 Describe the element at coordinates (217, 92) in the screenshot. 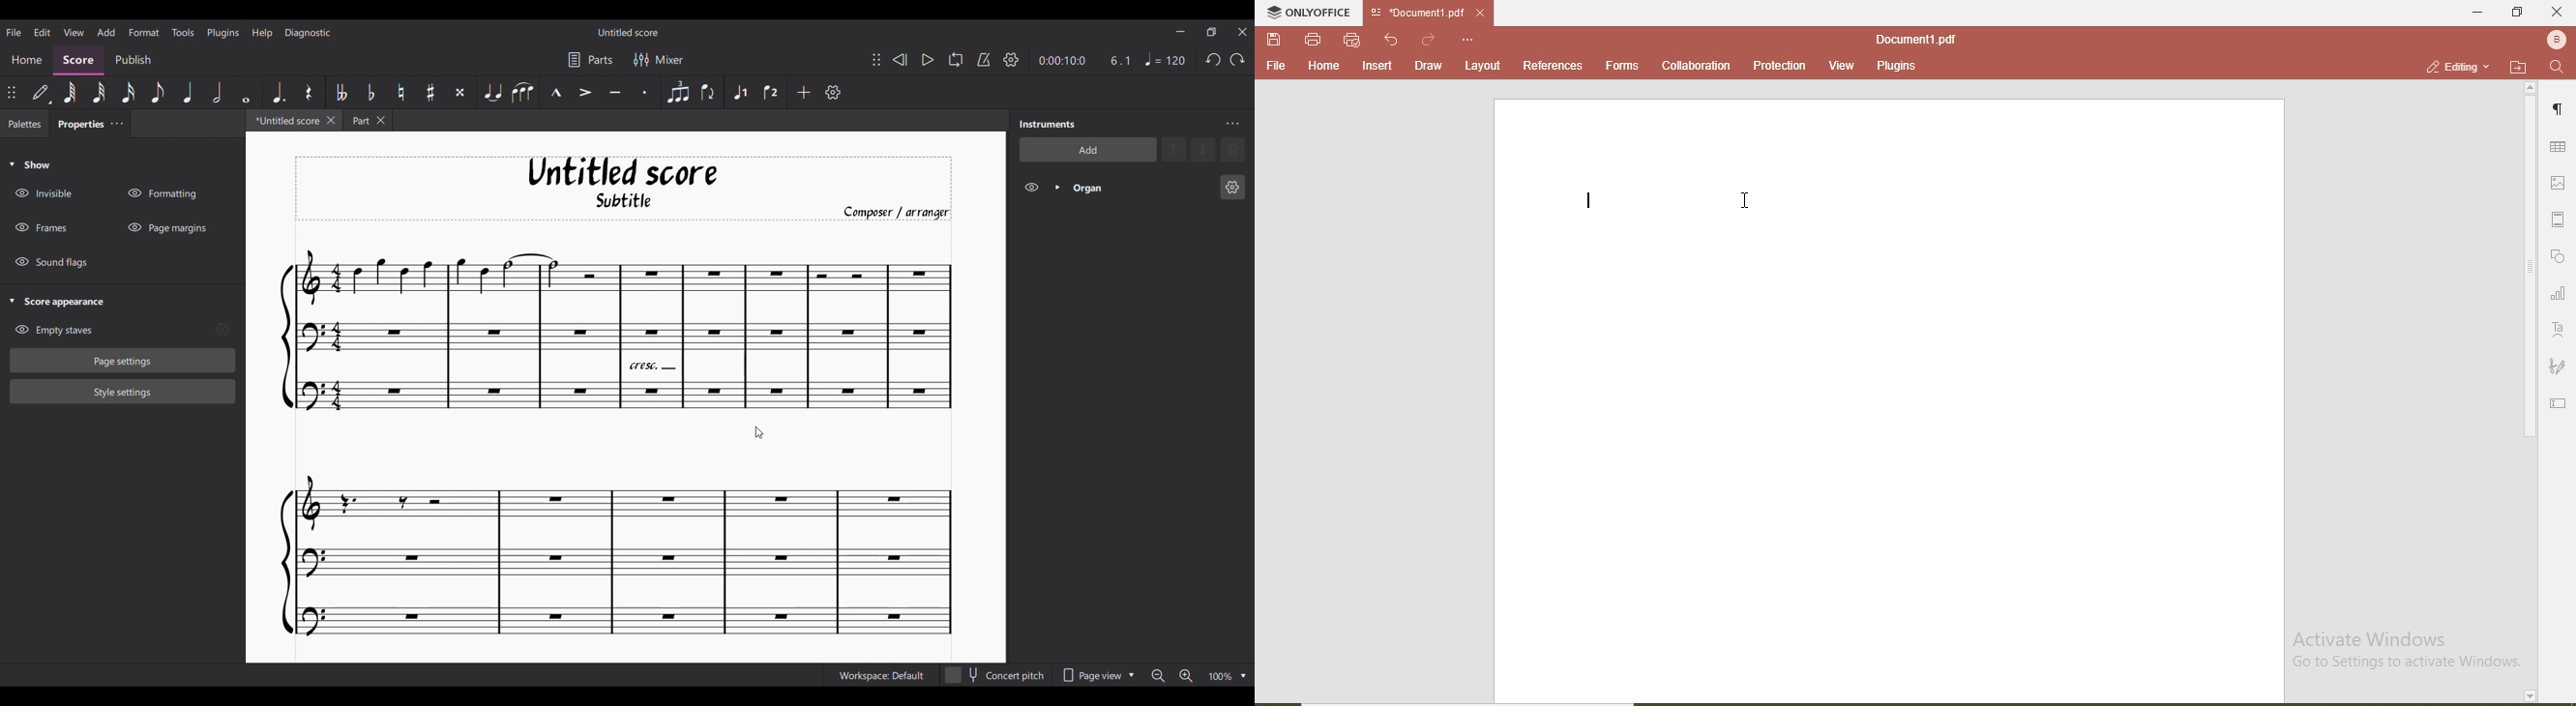

I see `Half note` at that location.